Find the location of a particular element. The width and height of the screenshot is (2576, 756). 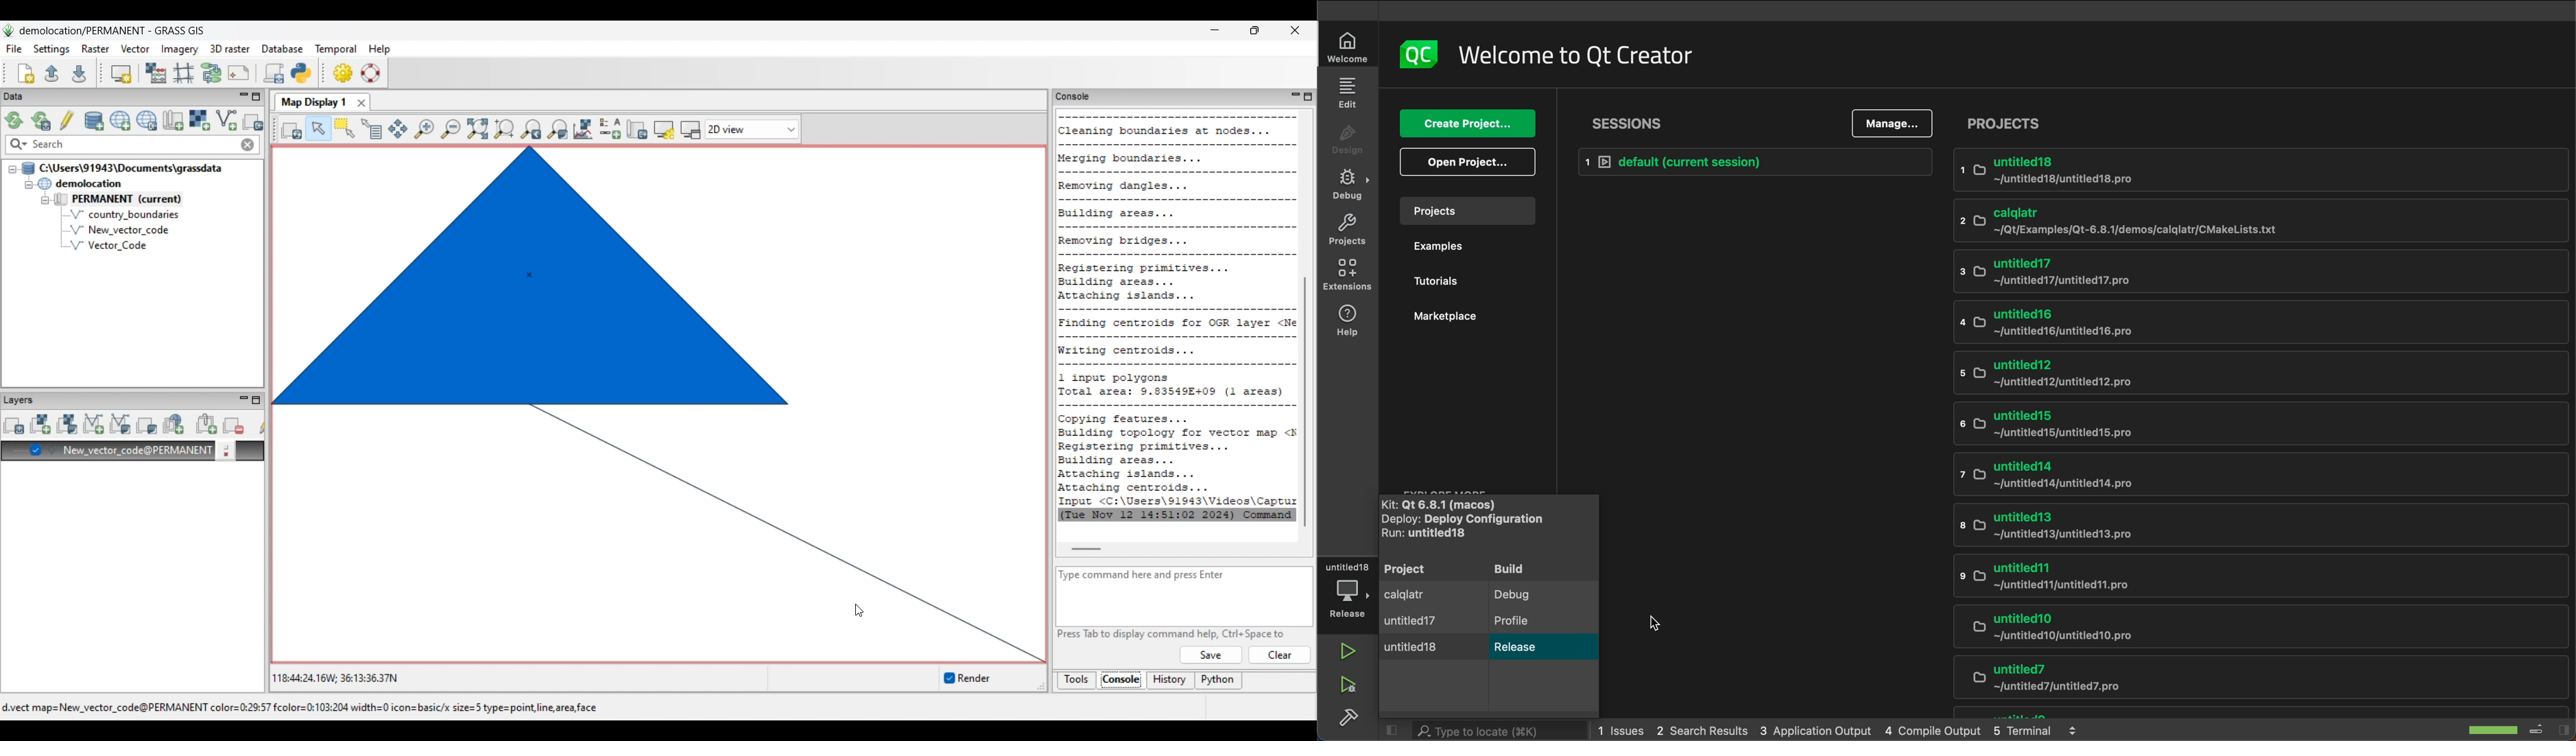

cursor is located at coordinates (1649, 628).